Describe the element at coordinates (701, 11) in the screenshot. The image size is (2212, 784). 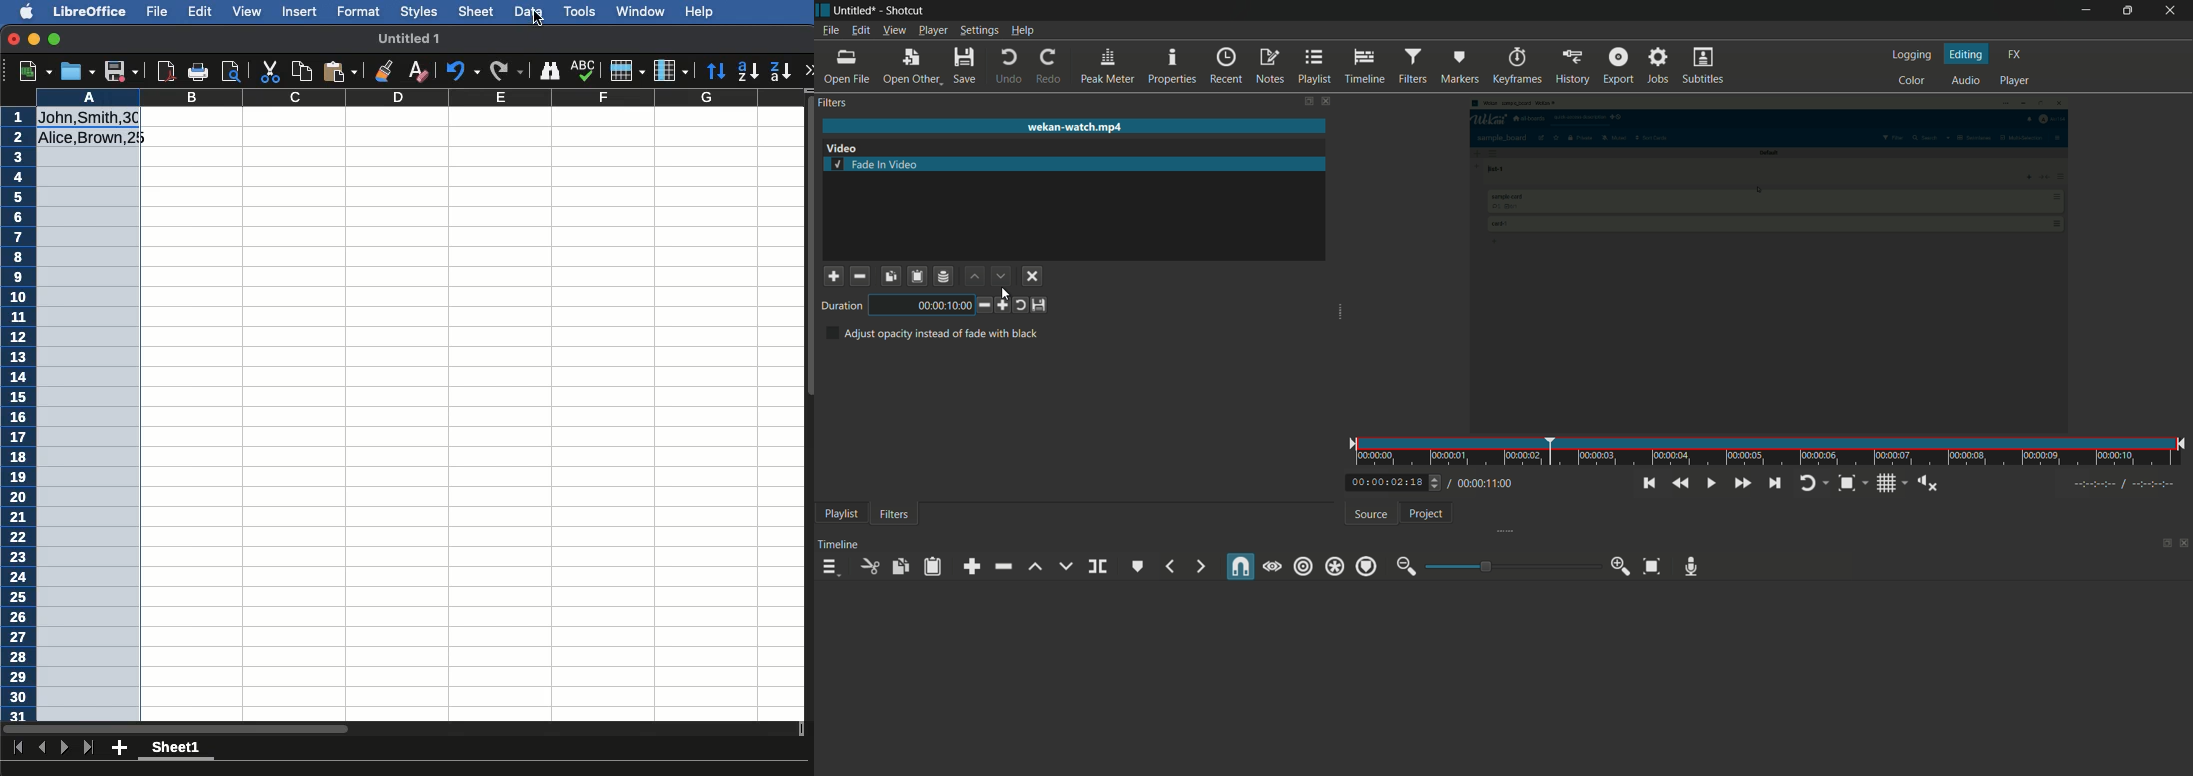
I see `Help` at that location.